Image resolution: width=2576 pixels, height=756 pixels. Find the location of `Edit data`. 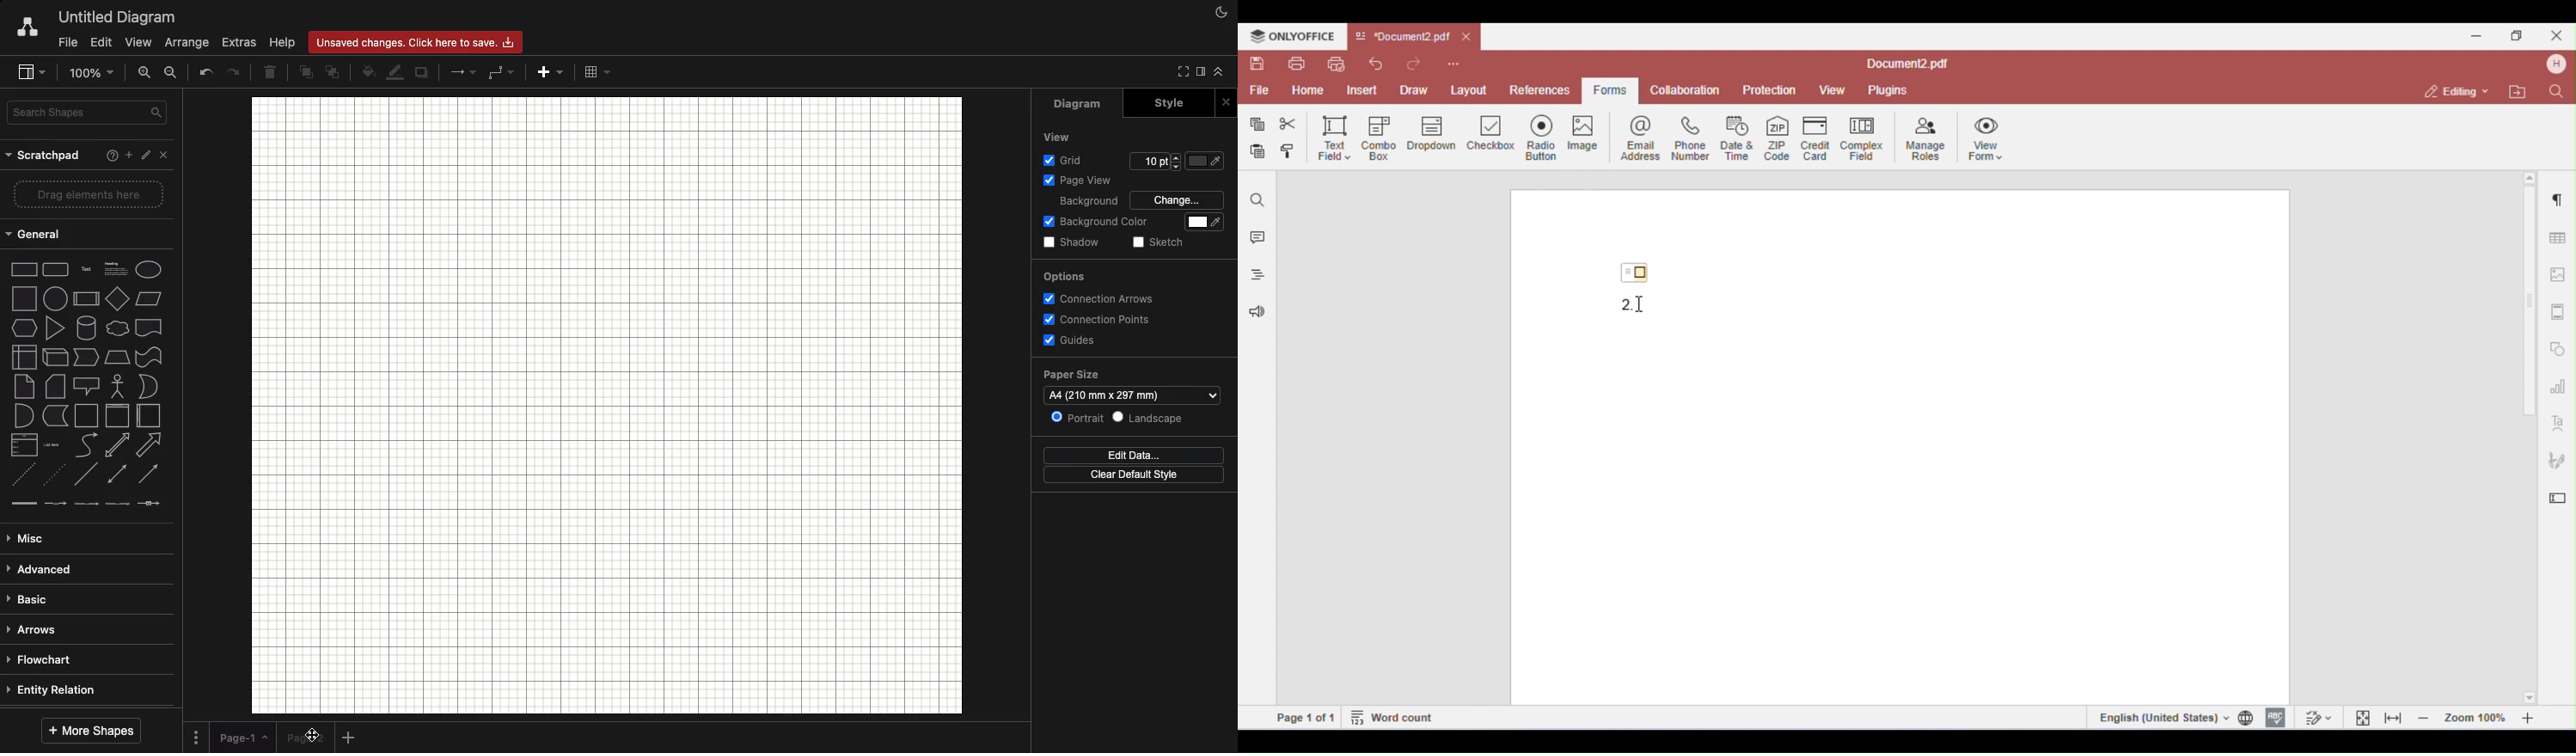

Edit data is located at coordinates (1129, 454).